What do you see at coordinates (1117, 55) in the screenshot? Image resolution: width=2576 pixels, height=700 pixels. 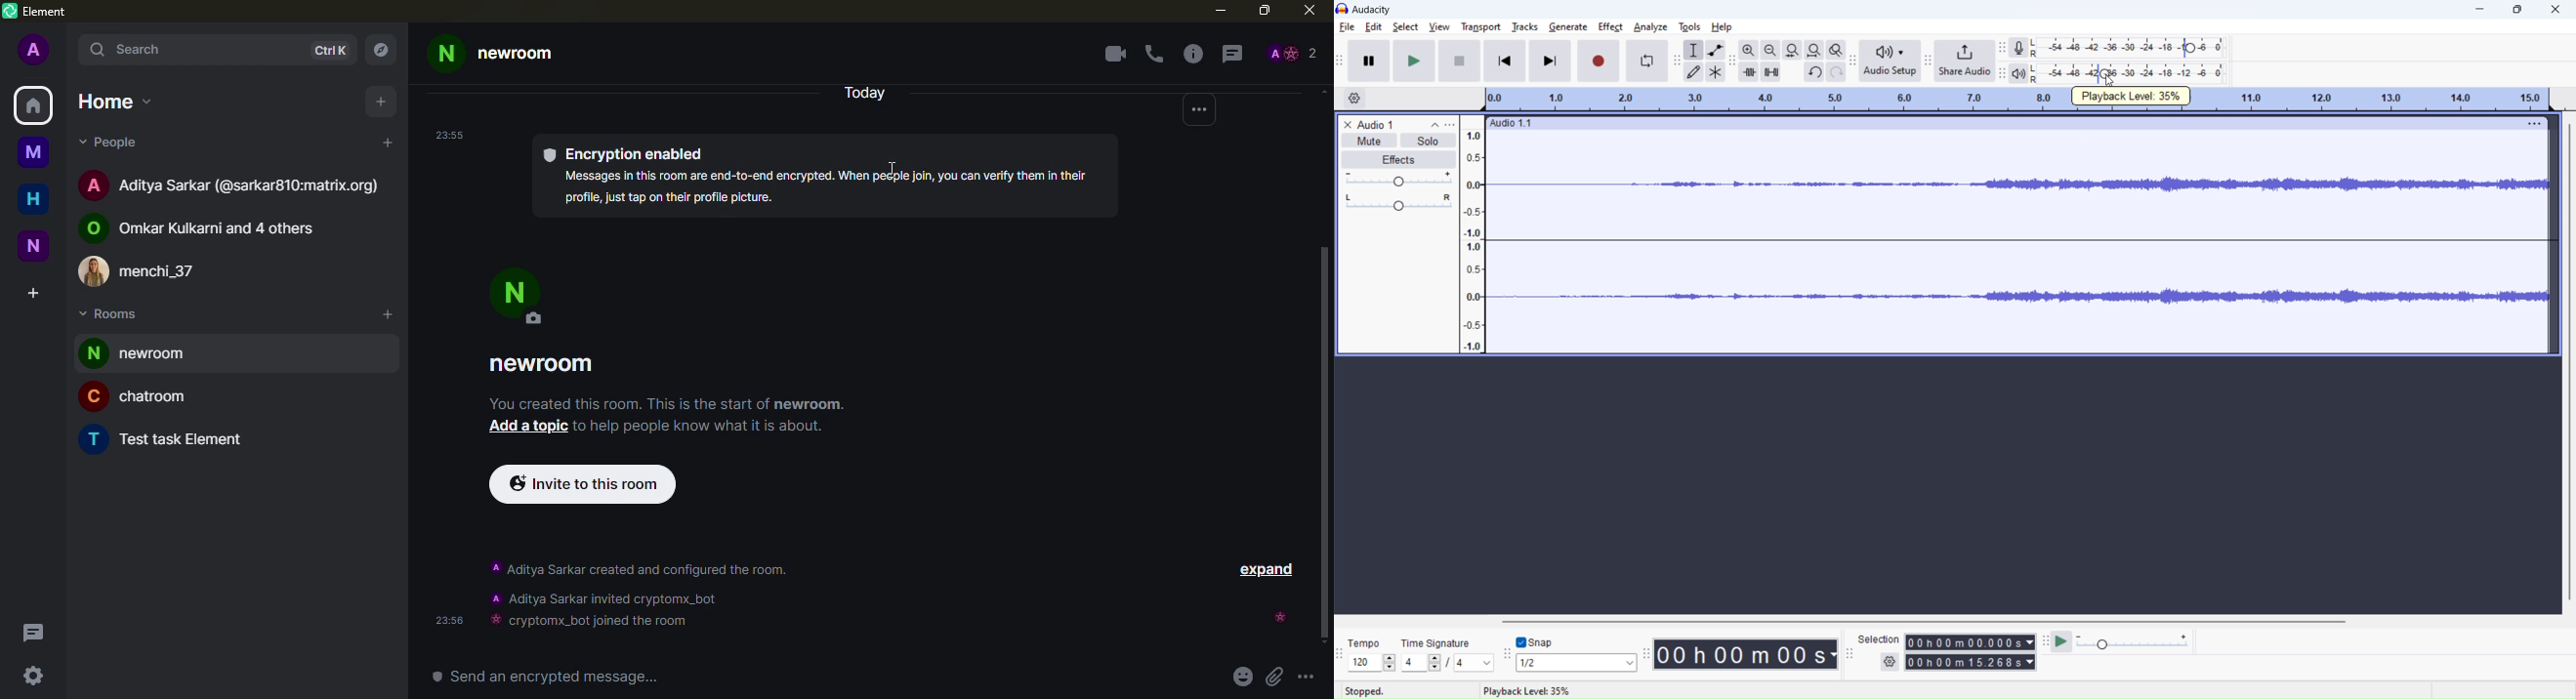 I see `video call` at bounding box center [1117, 55].